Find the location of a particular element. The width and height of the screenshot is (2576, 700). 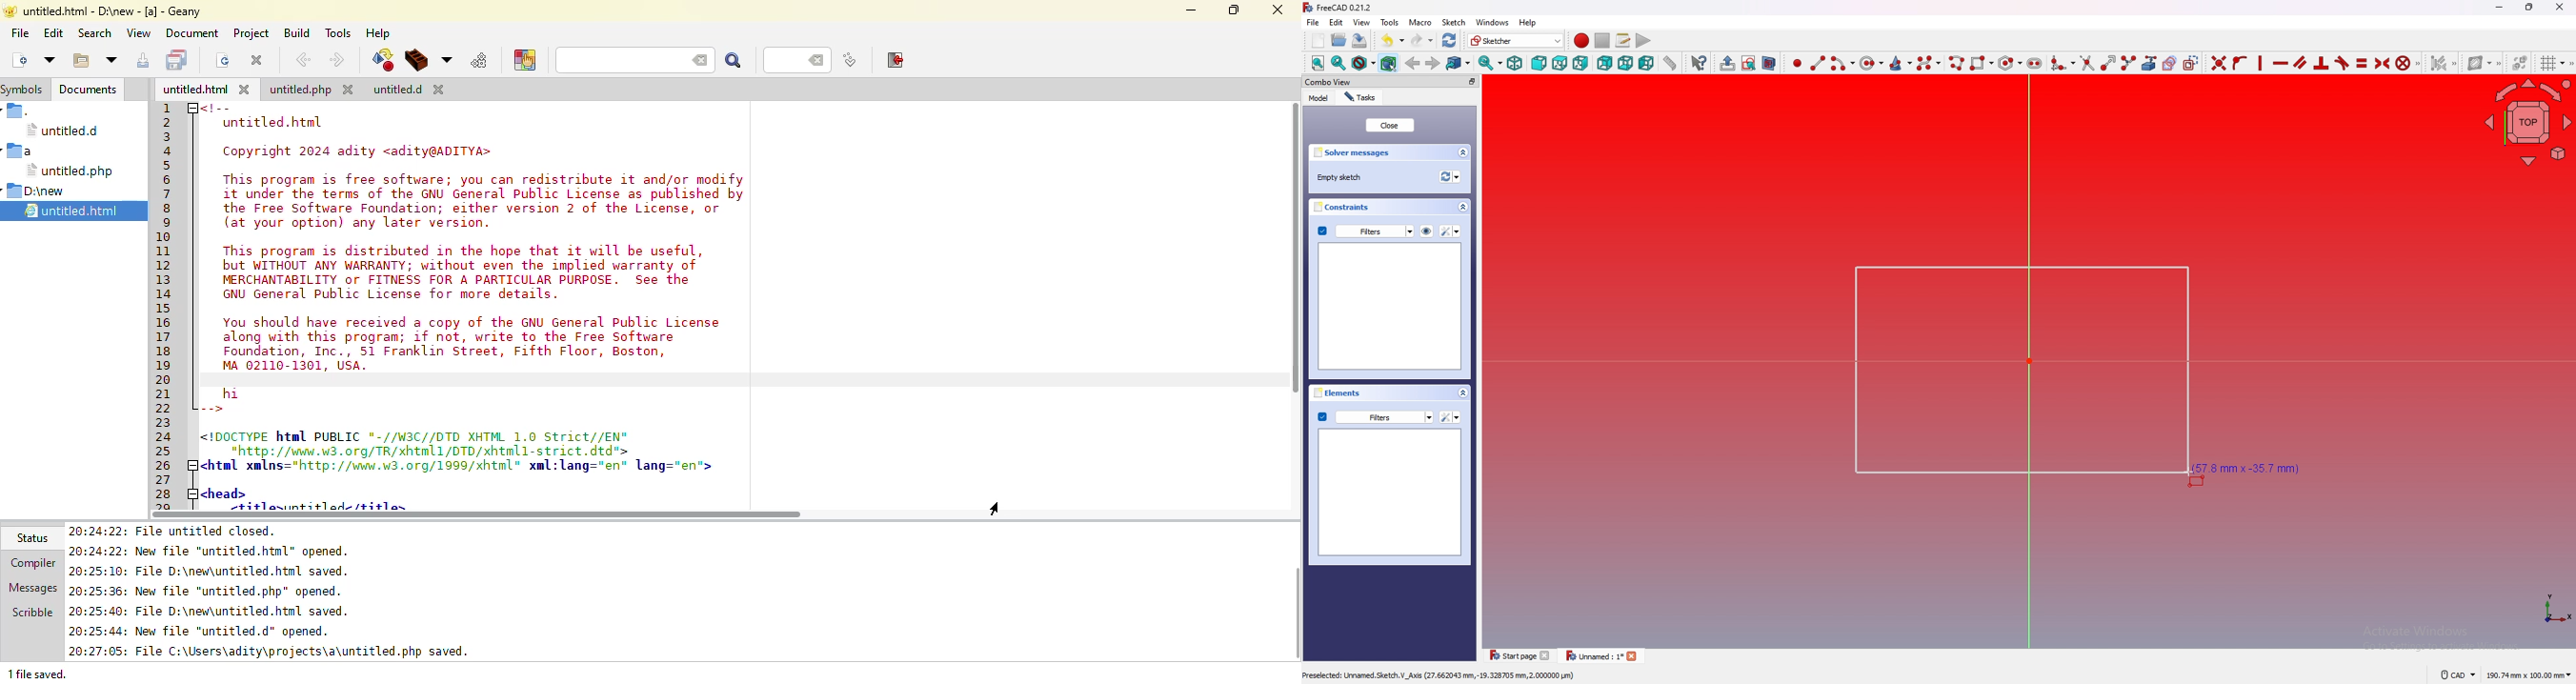

switch workbench is located at coordinates (1517, 40).